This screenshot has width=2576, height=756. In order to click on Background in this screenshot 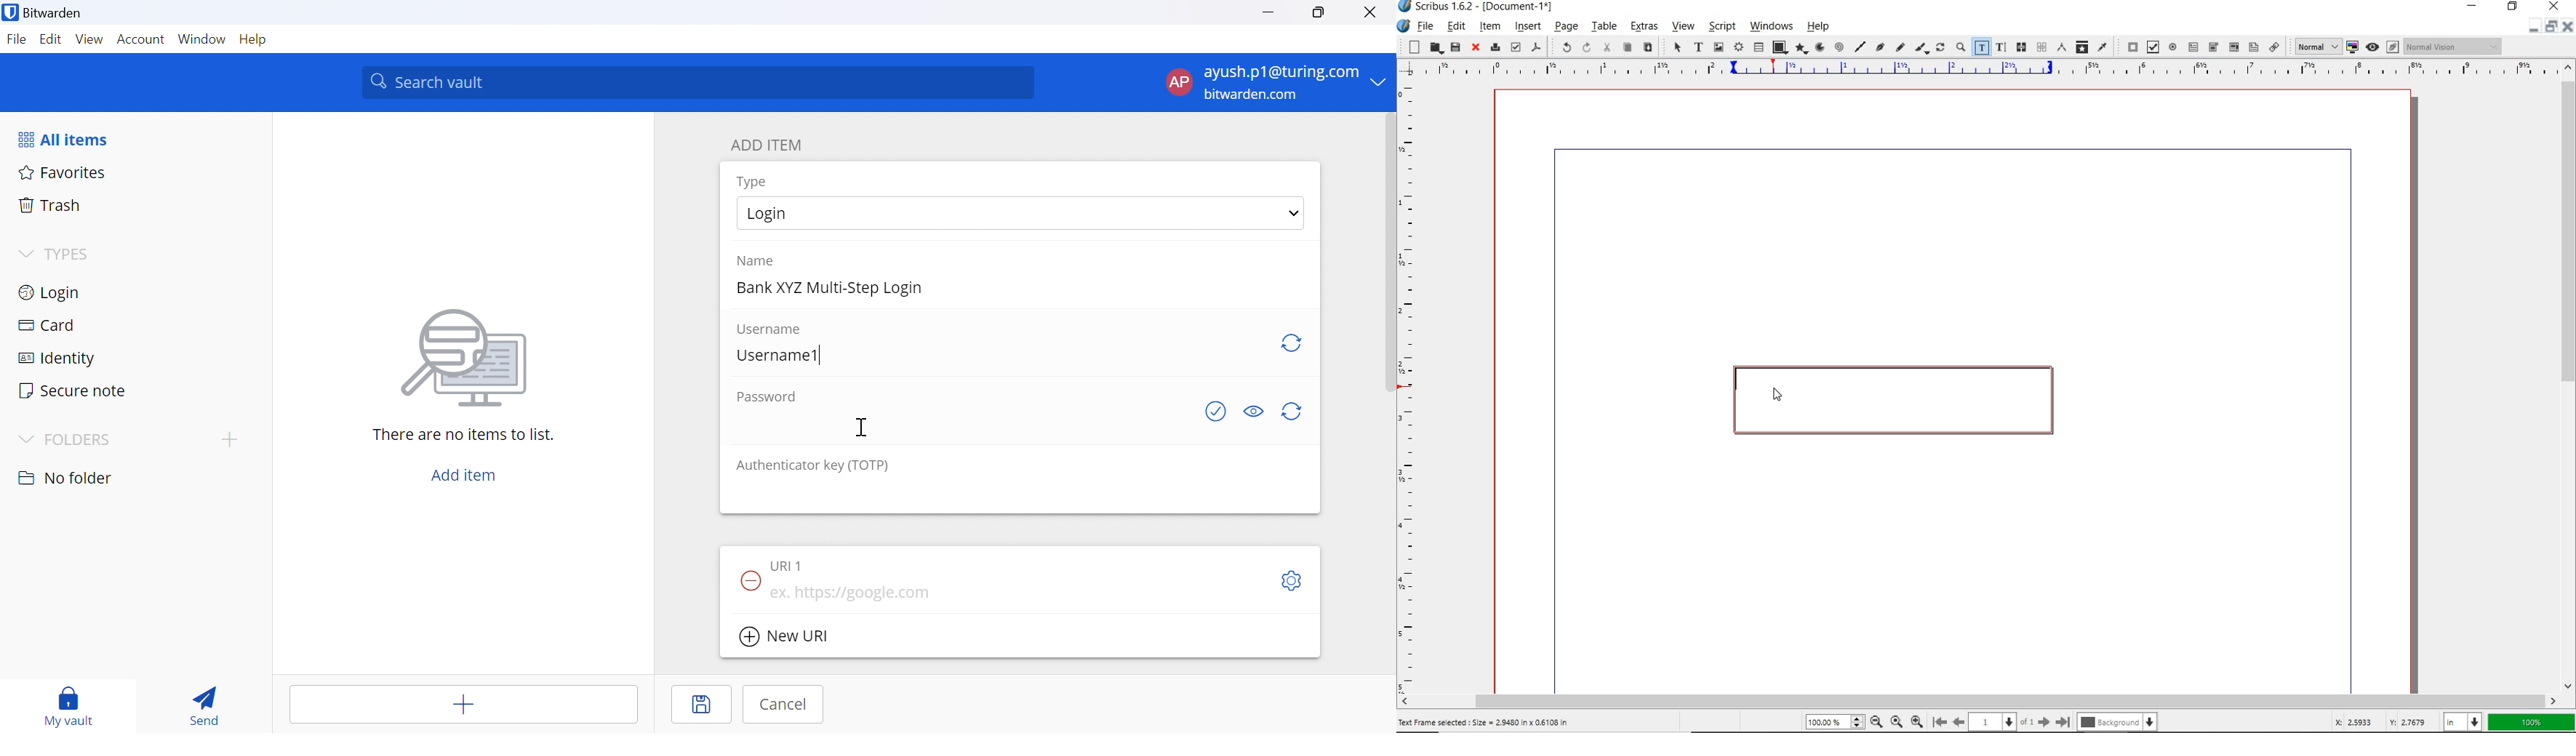, I will do `click(2118, 723)`.